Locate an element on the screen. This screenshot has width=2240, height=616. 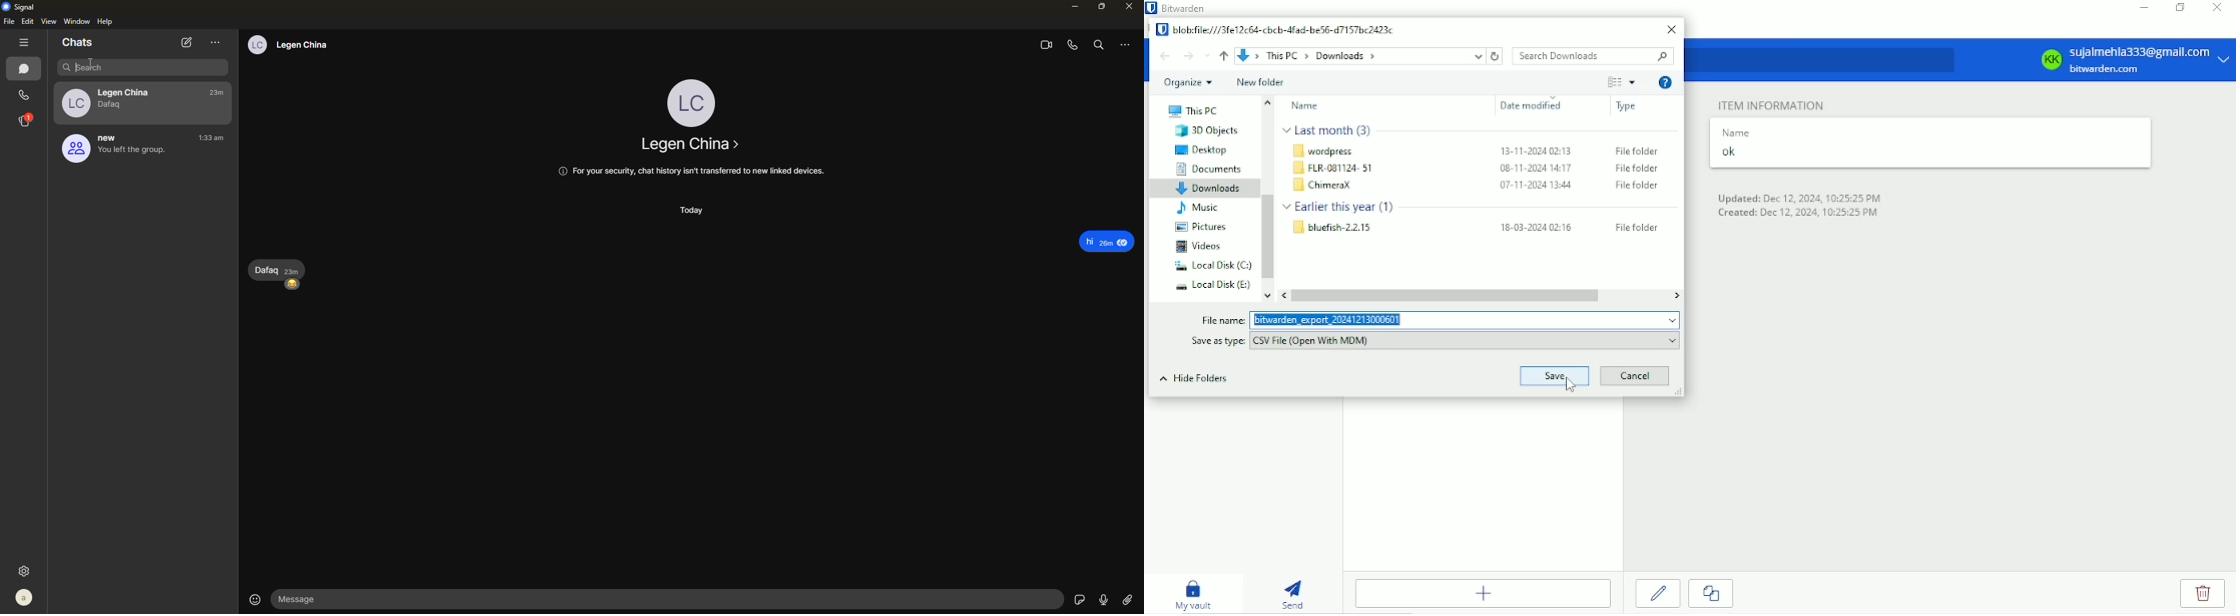
Name ok is located at coordinates (1737, 145).